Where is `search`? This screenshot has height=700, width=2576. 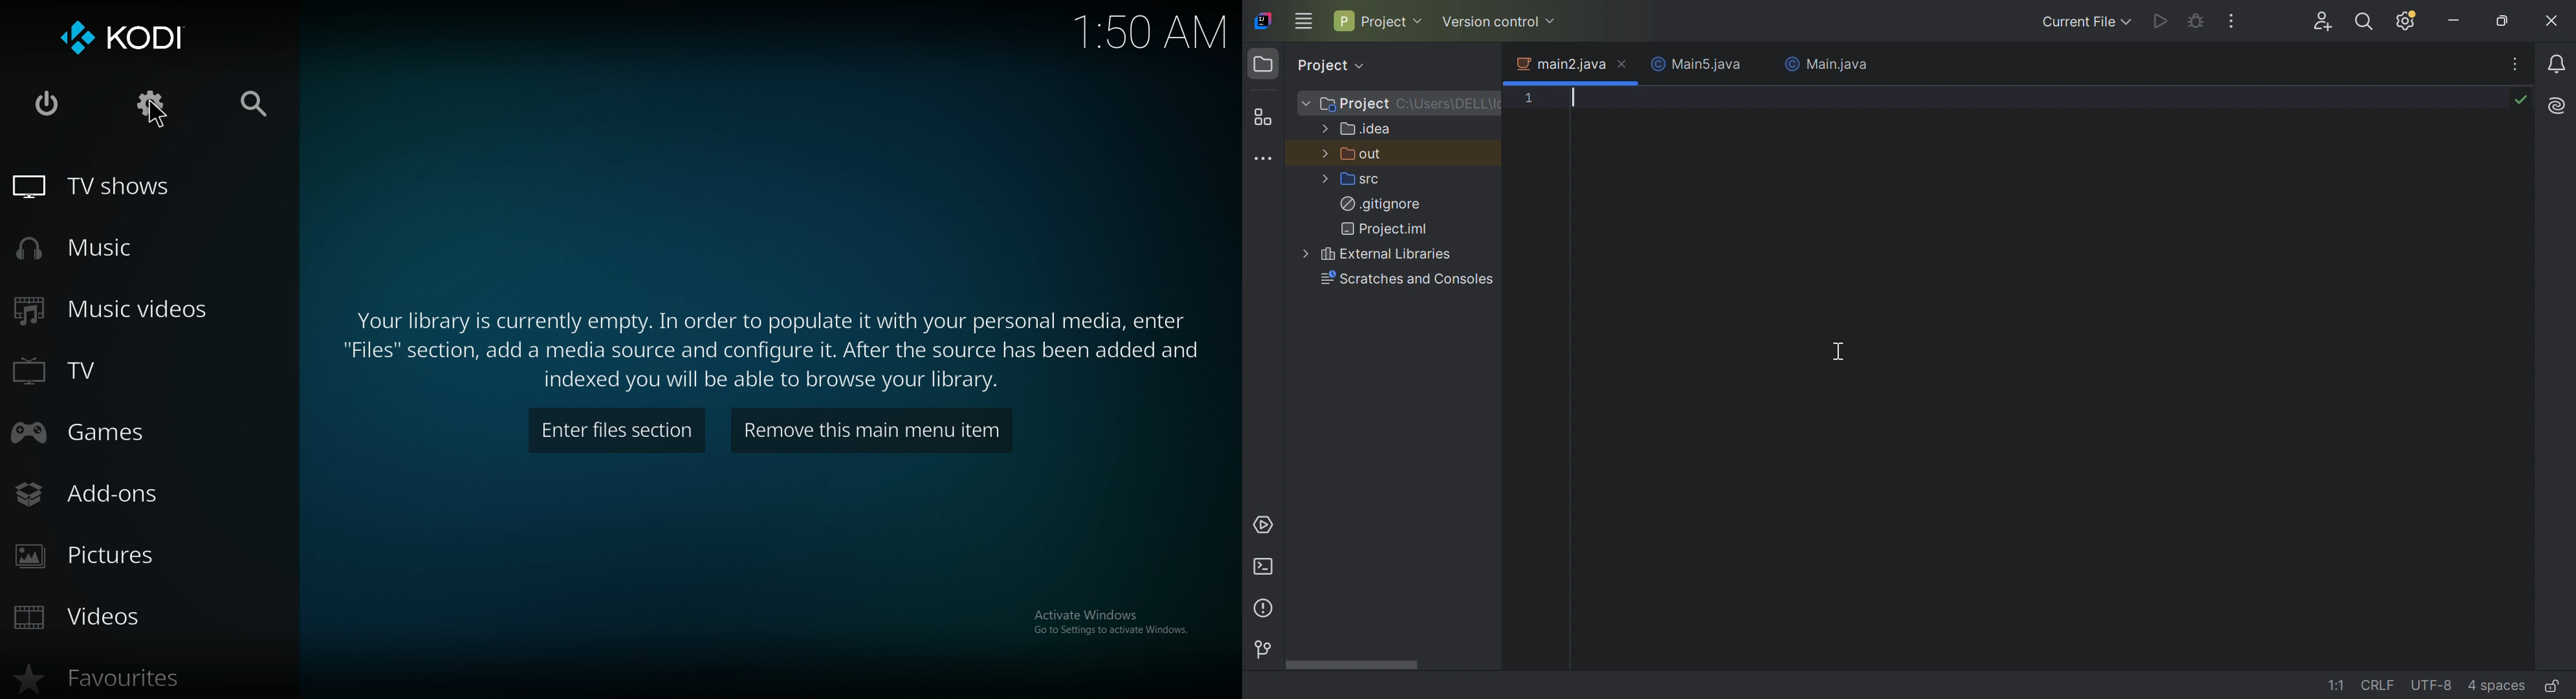 search is located at coordinates (252, 104).